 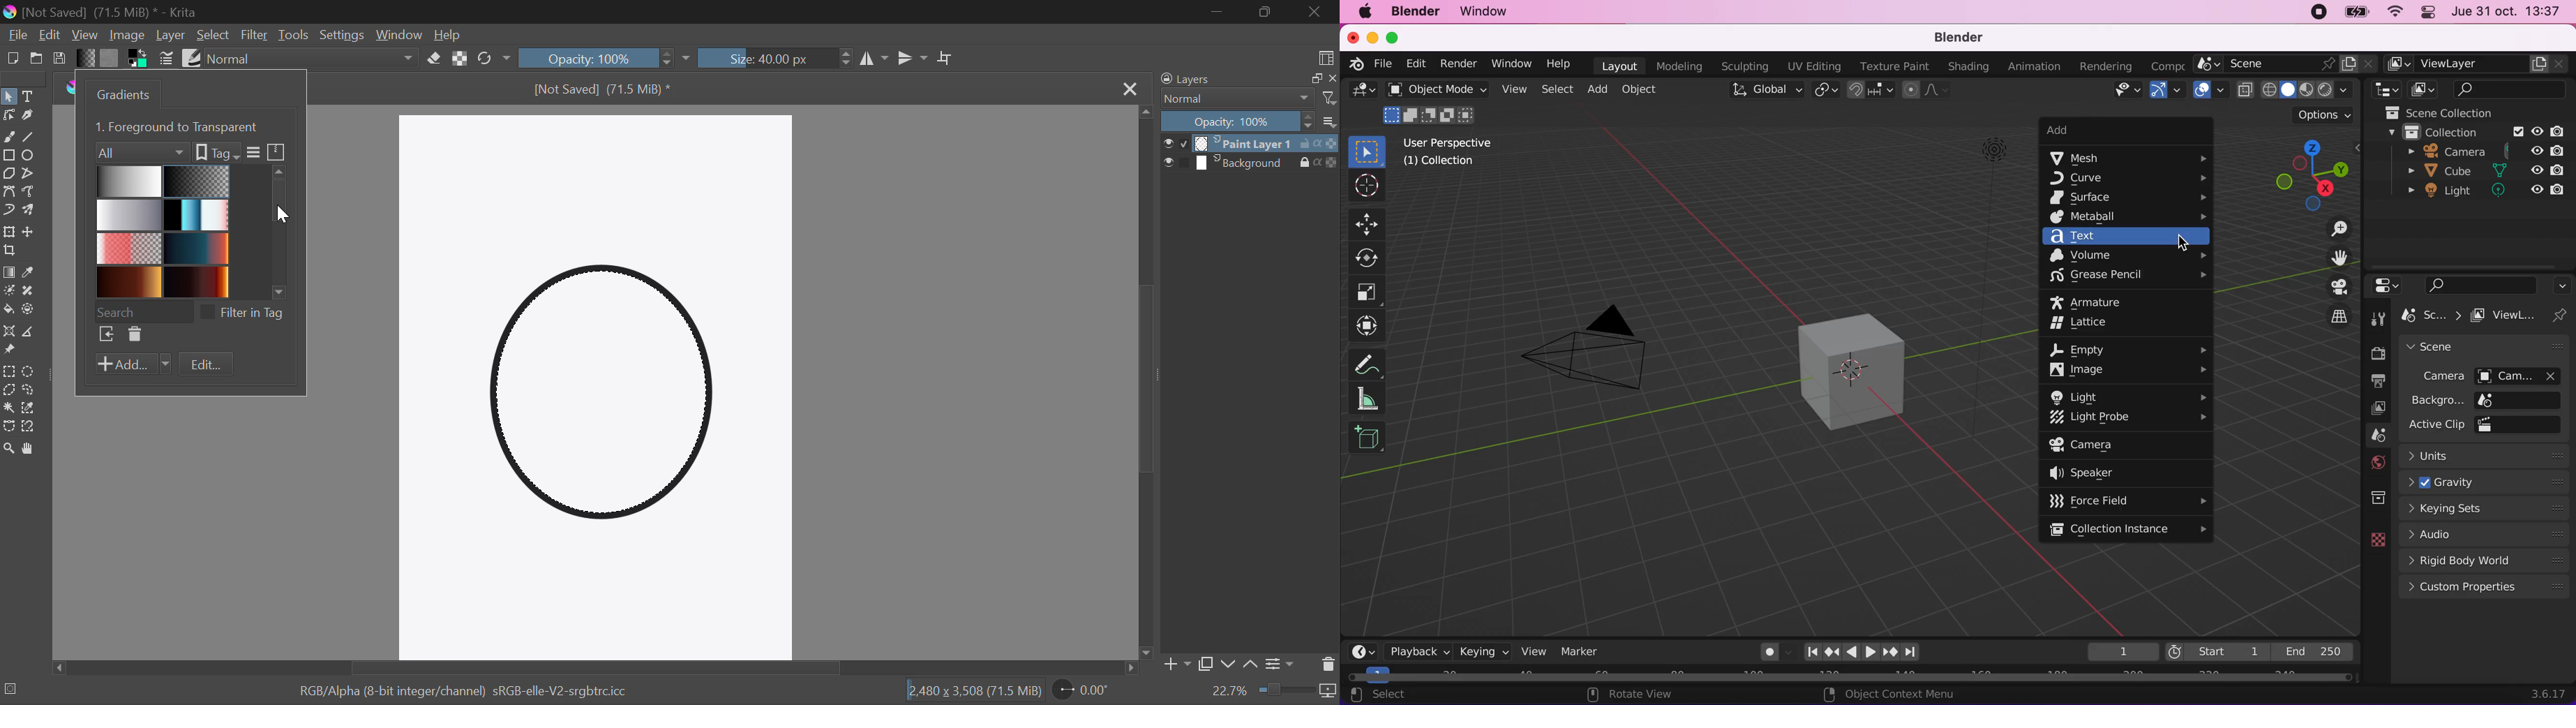 I want to click on tags, so click(x=218, y=153).